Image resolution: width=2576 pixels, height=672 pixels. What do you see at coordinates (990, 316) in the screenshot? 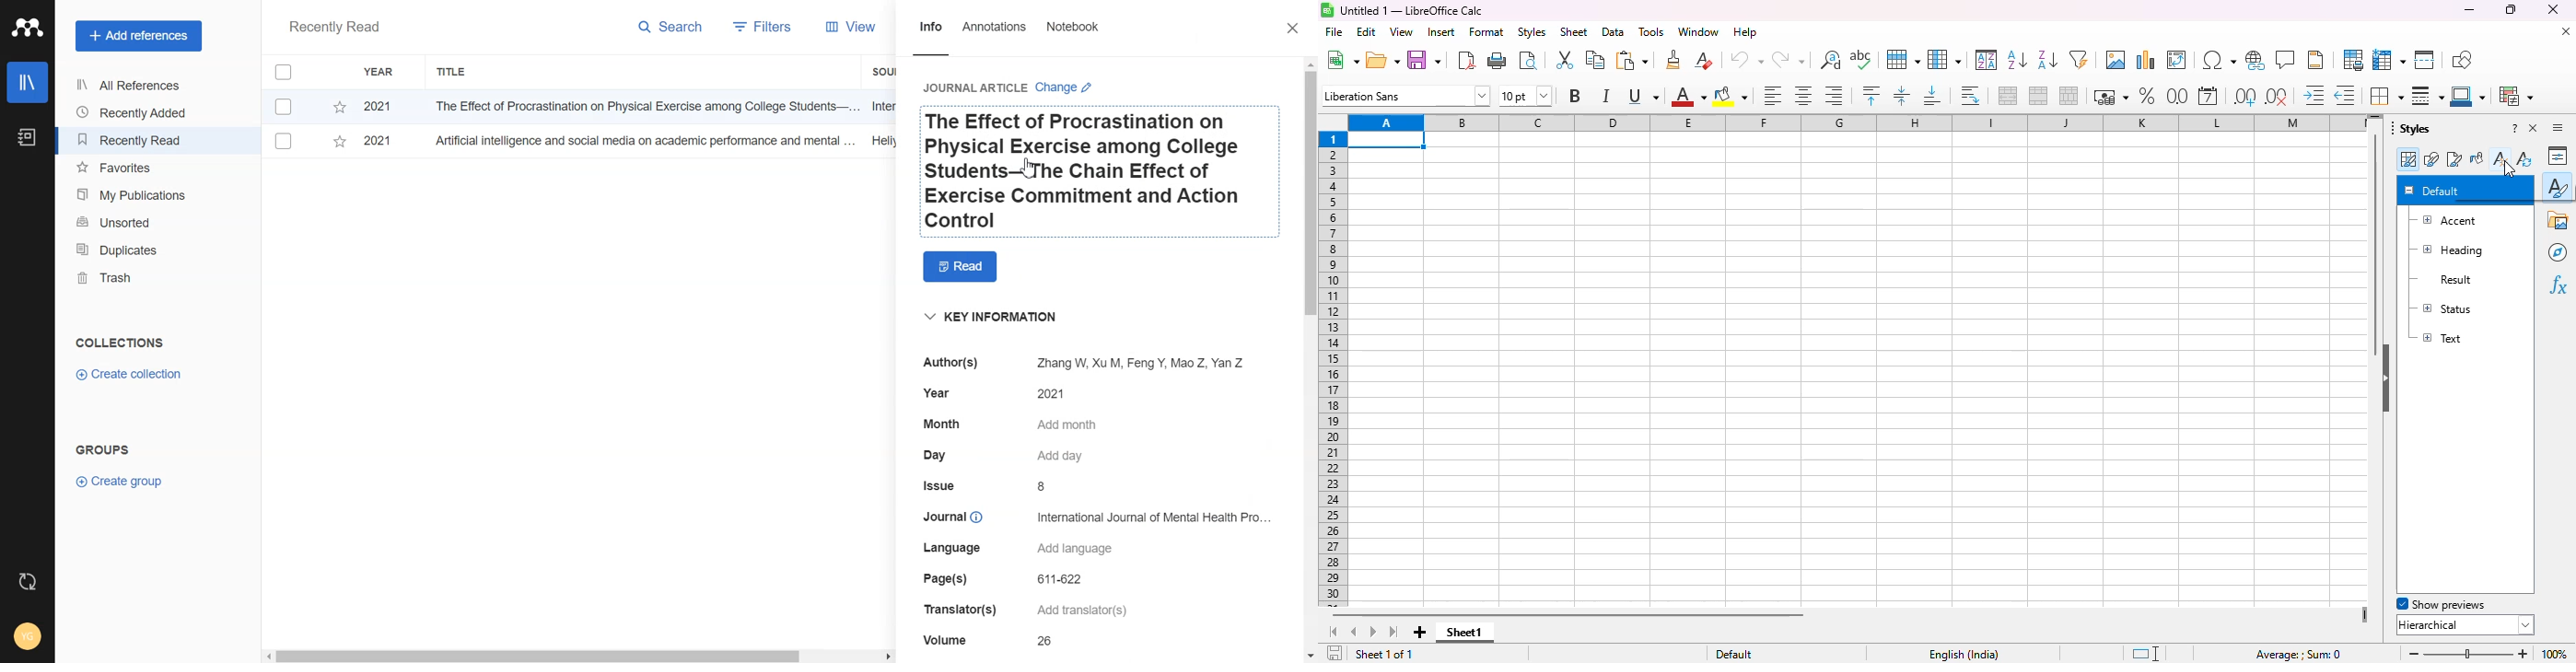
I see `Key Information` at bounding box center [990, 316].